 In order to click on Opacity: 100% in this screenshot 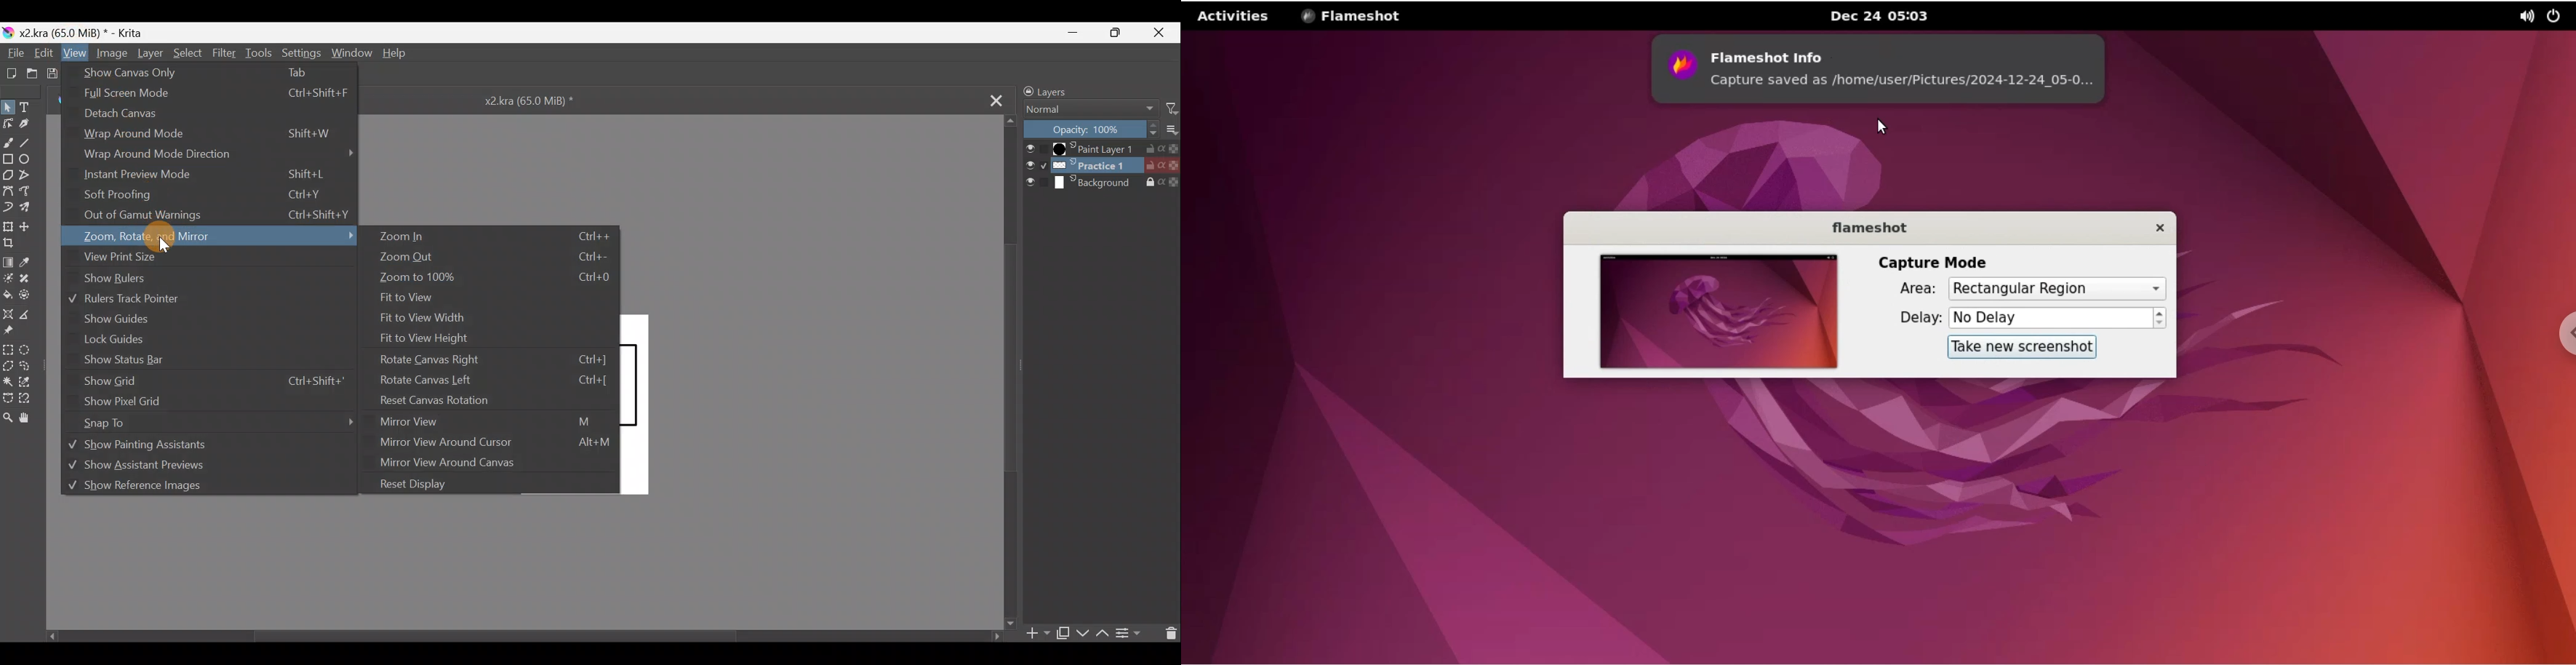, I will do `click(1090, 128)`.